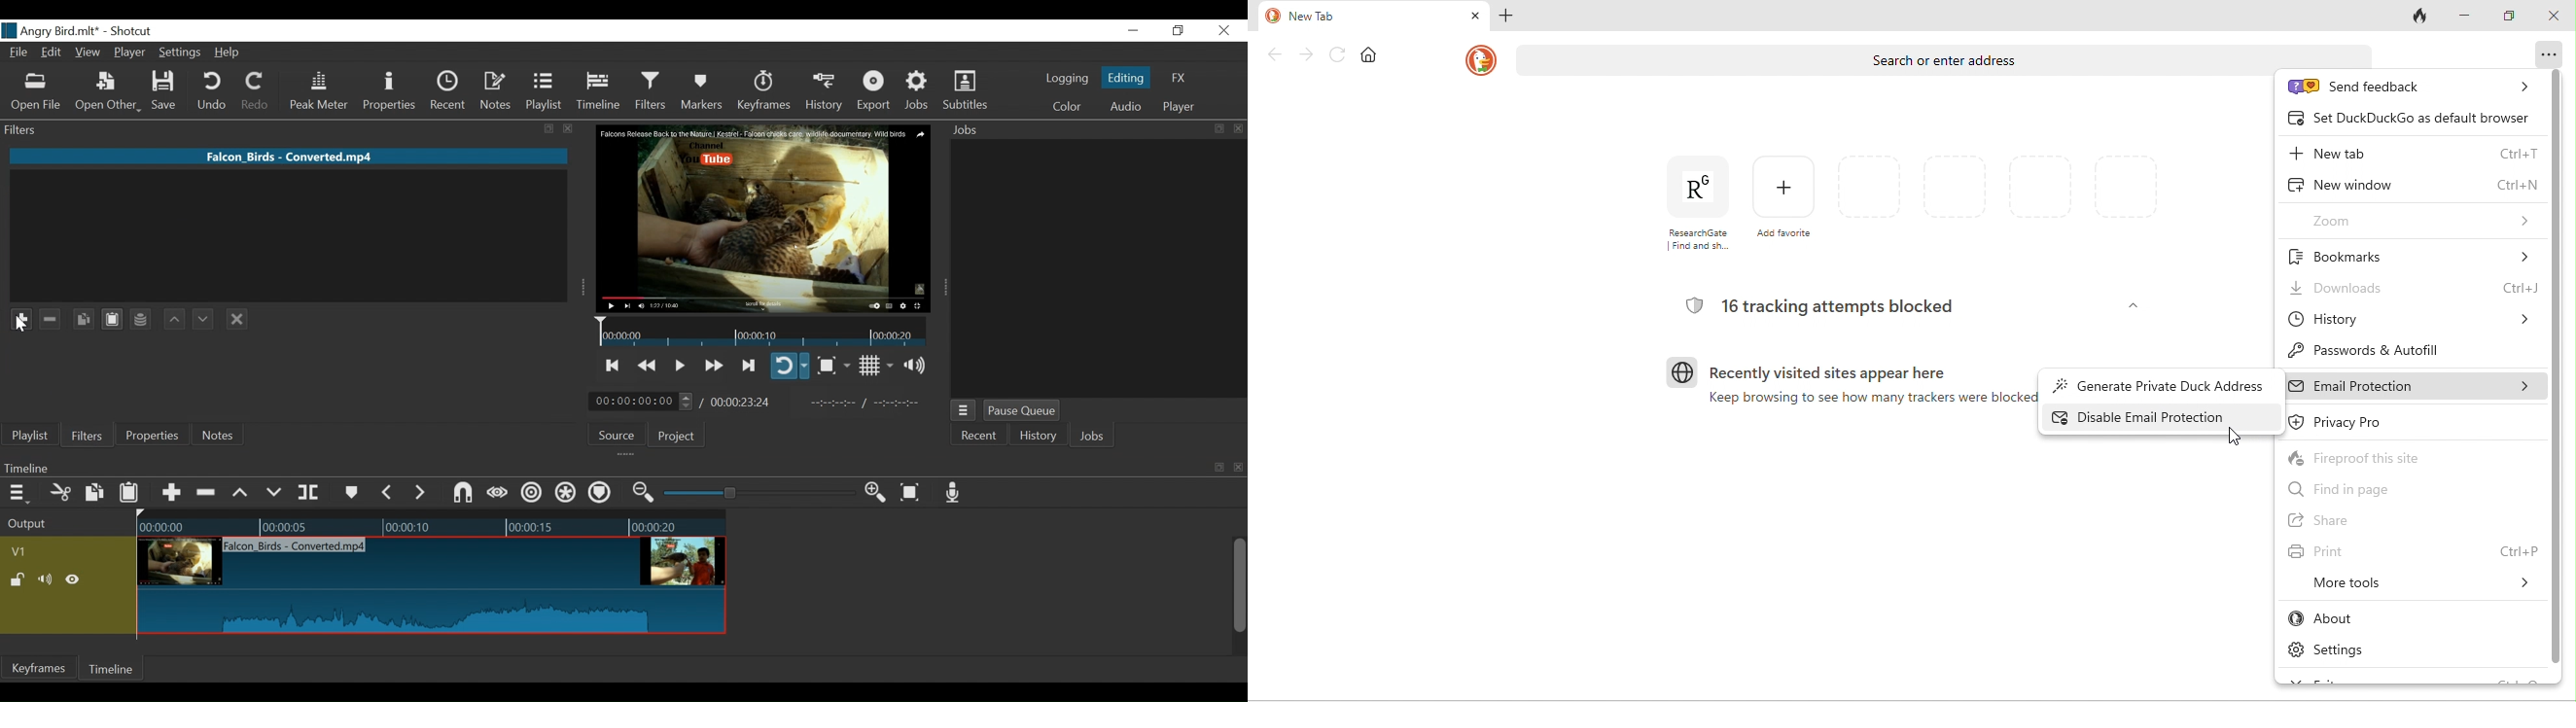 The image size is (2576, 728). What do you see at coordinates (1218, 129) in the screenshot?
I see `copy` at bounding box center [1218, 129].